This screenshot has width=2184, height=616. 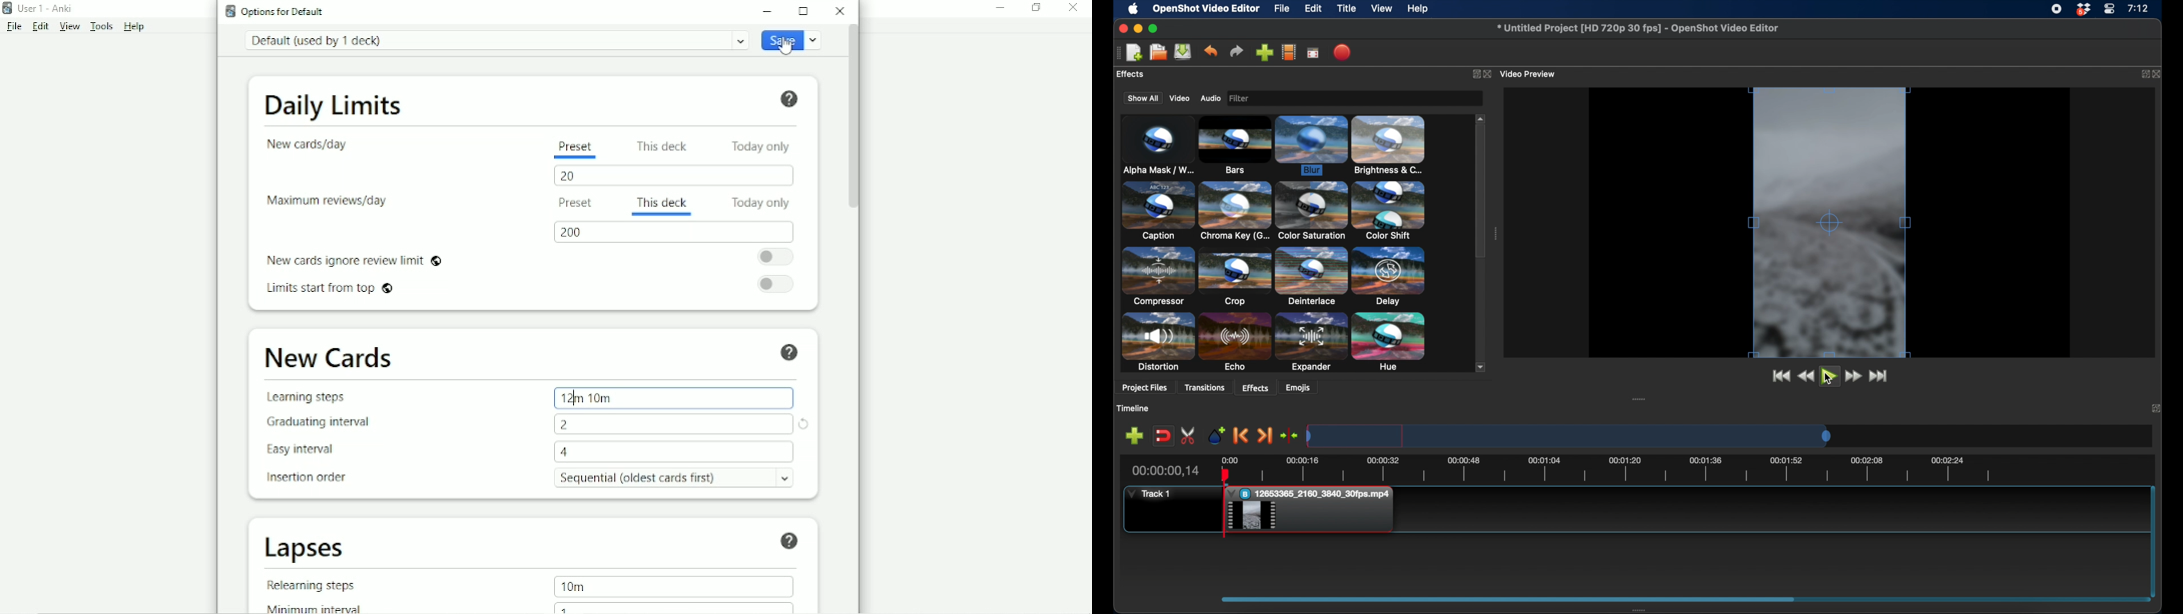 I want to click on Insertion order, so click(x=306, y=476).